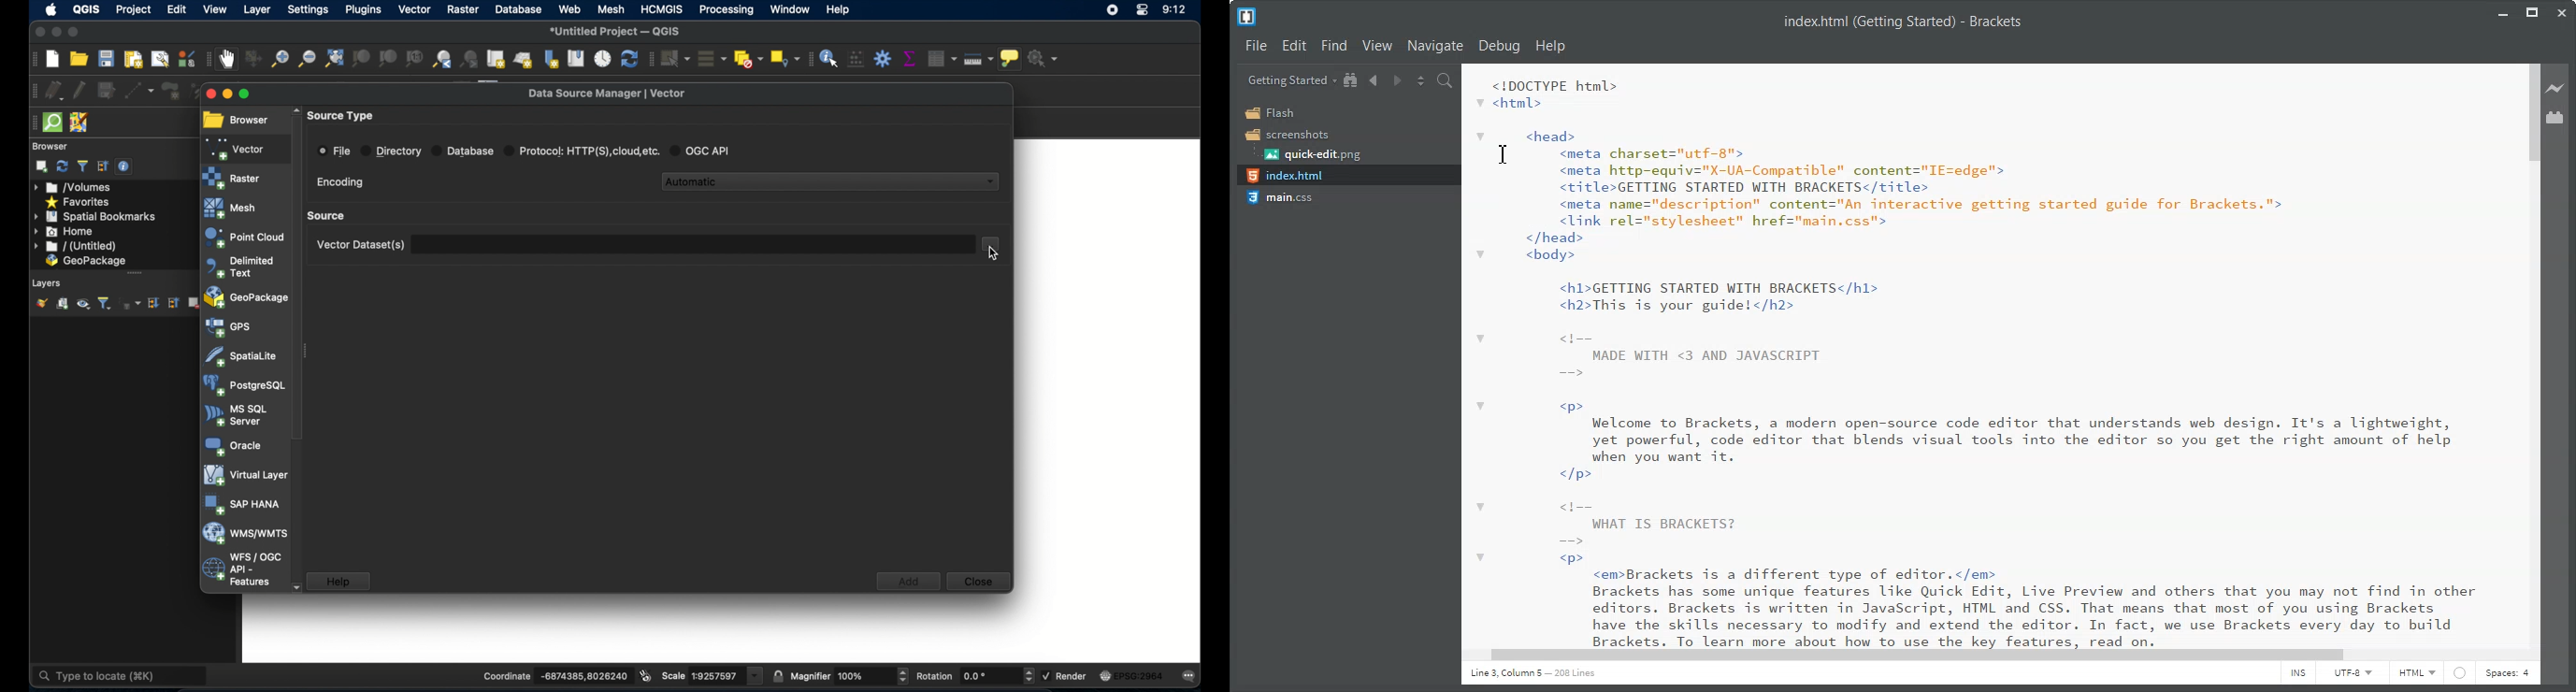 The width and height of the screenshot is (2576, 700). I want to click on plugins, so click(363, 9).